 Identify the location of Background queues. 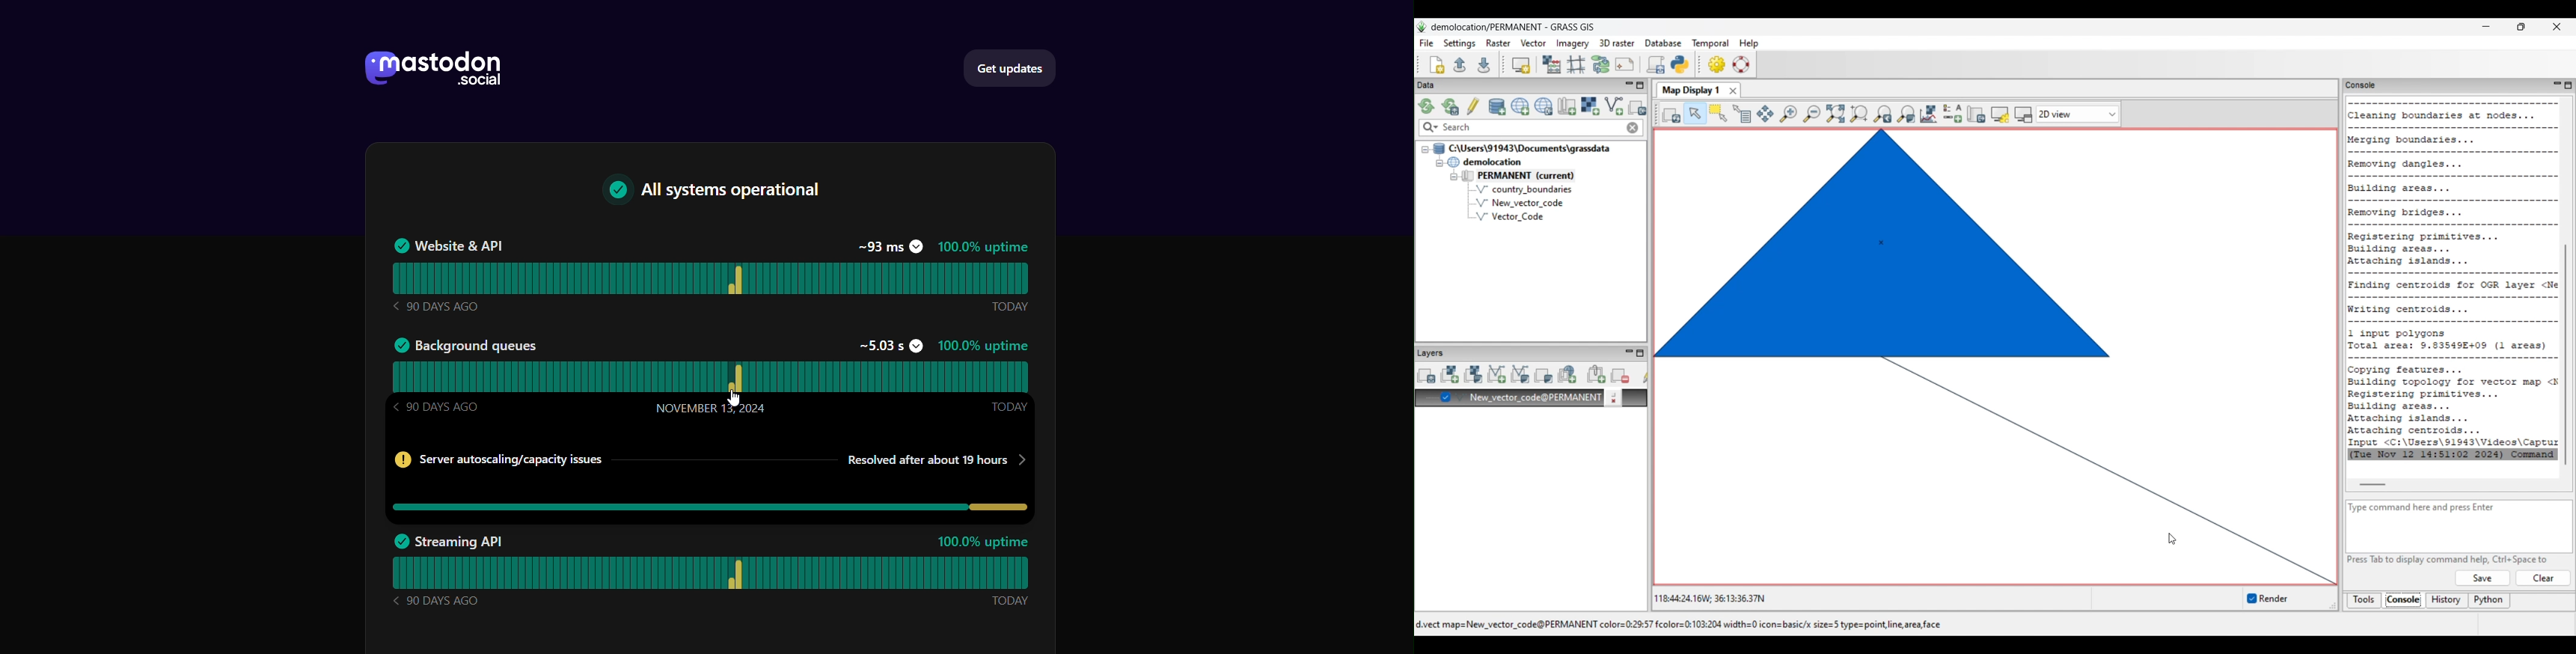
(468, 344).